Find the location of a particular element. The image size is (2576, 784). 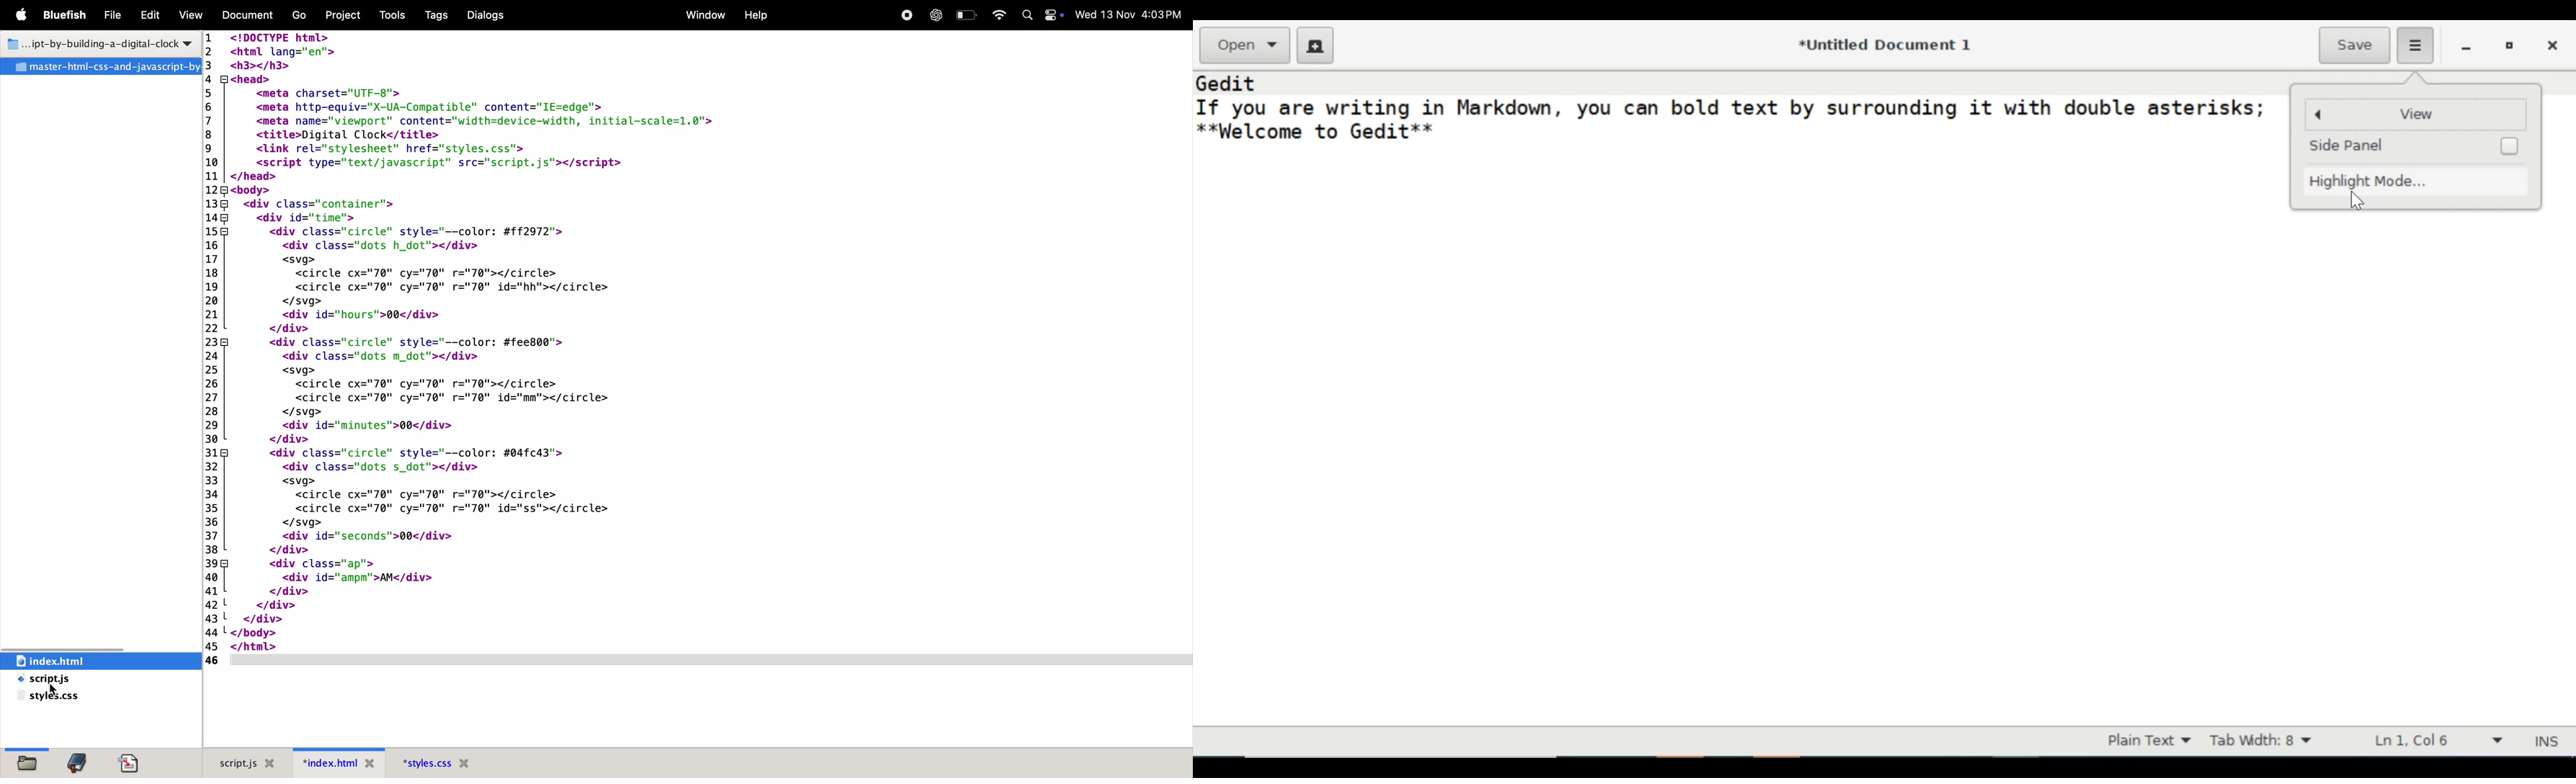

Project is located at coordinates (346, 15).